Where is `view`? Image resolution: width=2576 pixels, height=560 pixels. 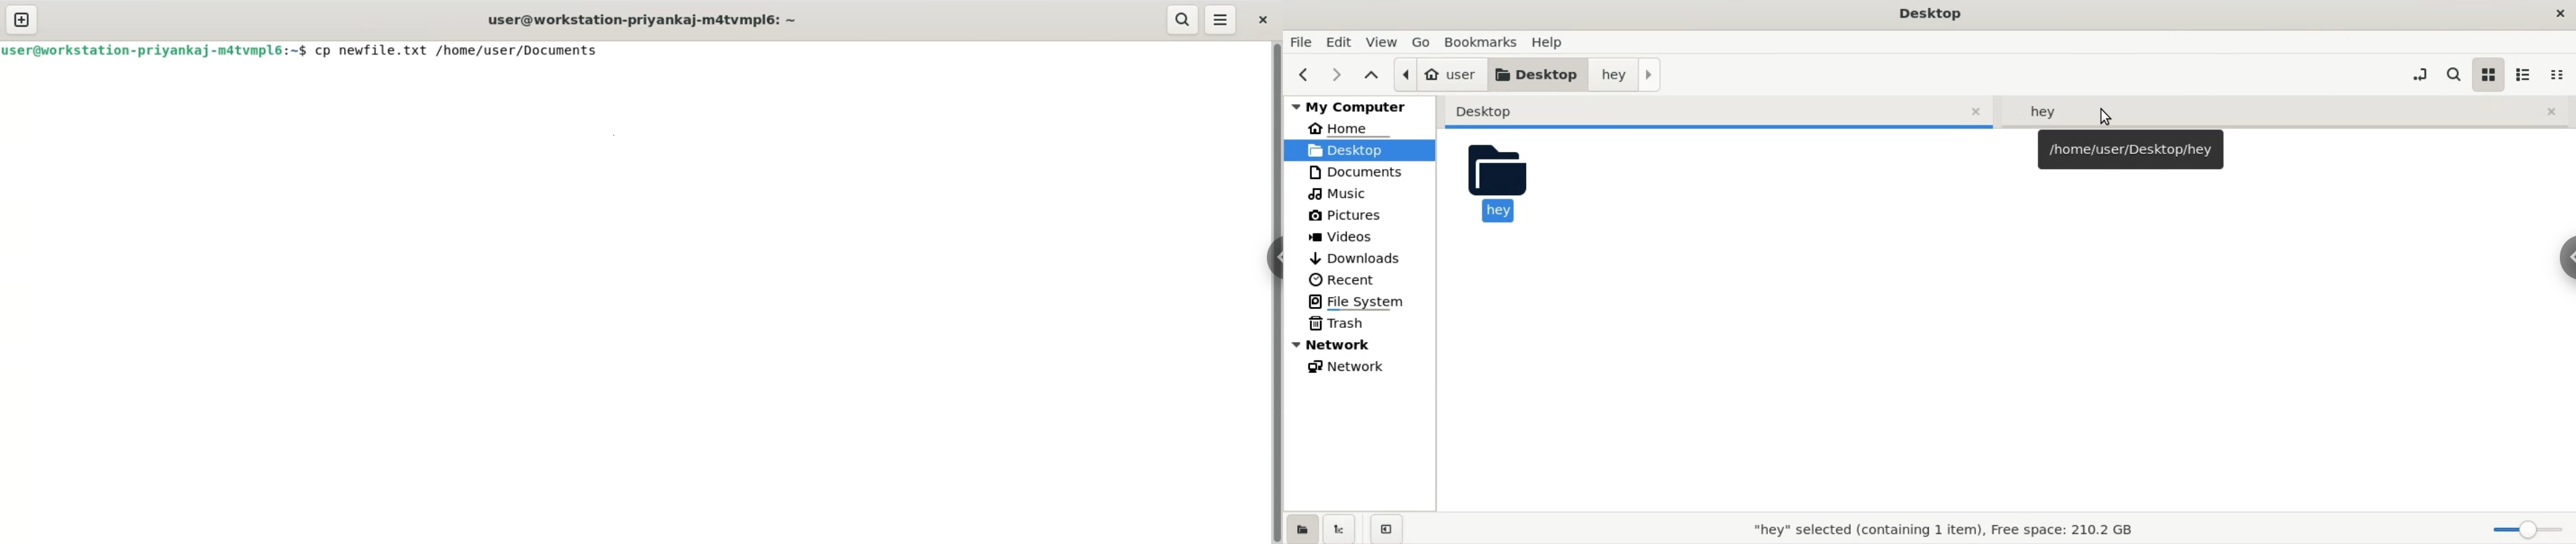 view is located at coordinates (1381, 40).